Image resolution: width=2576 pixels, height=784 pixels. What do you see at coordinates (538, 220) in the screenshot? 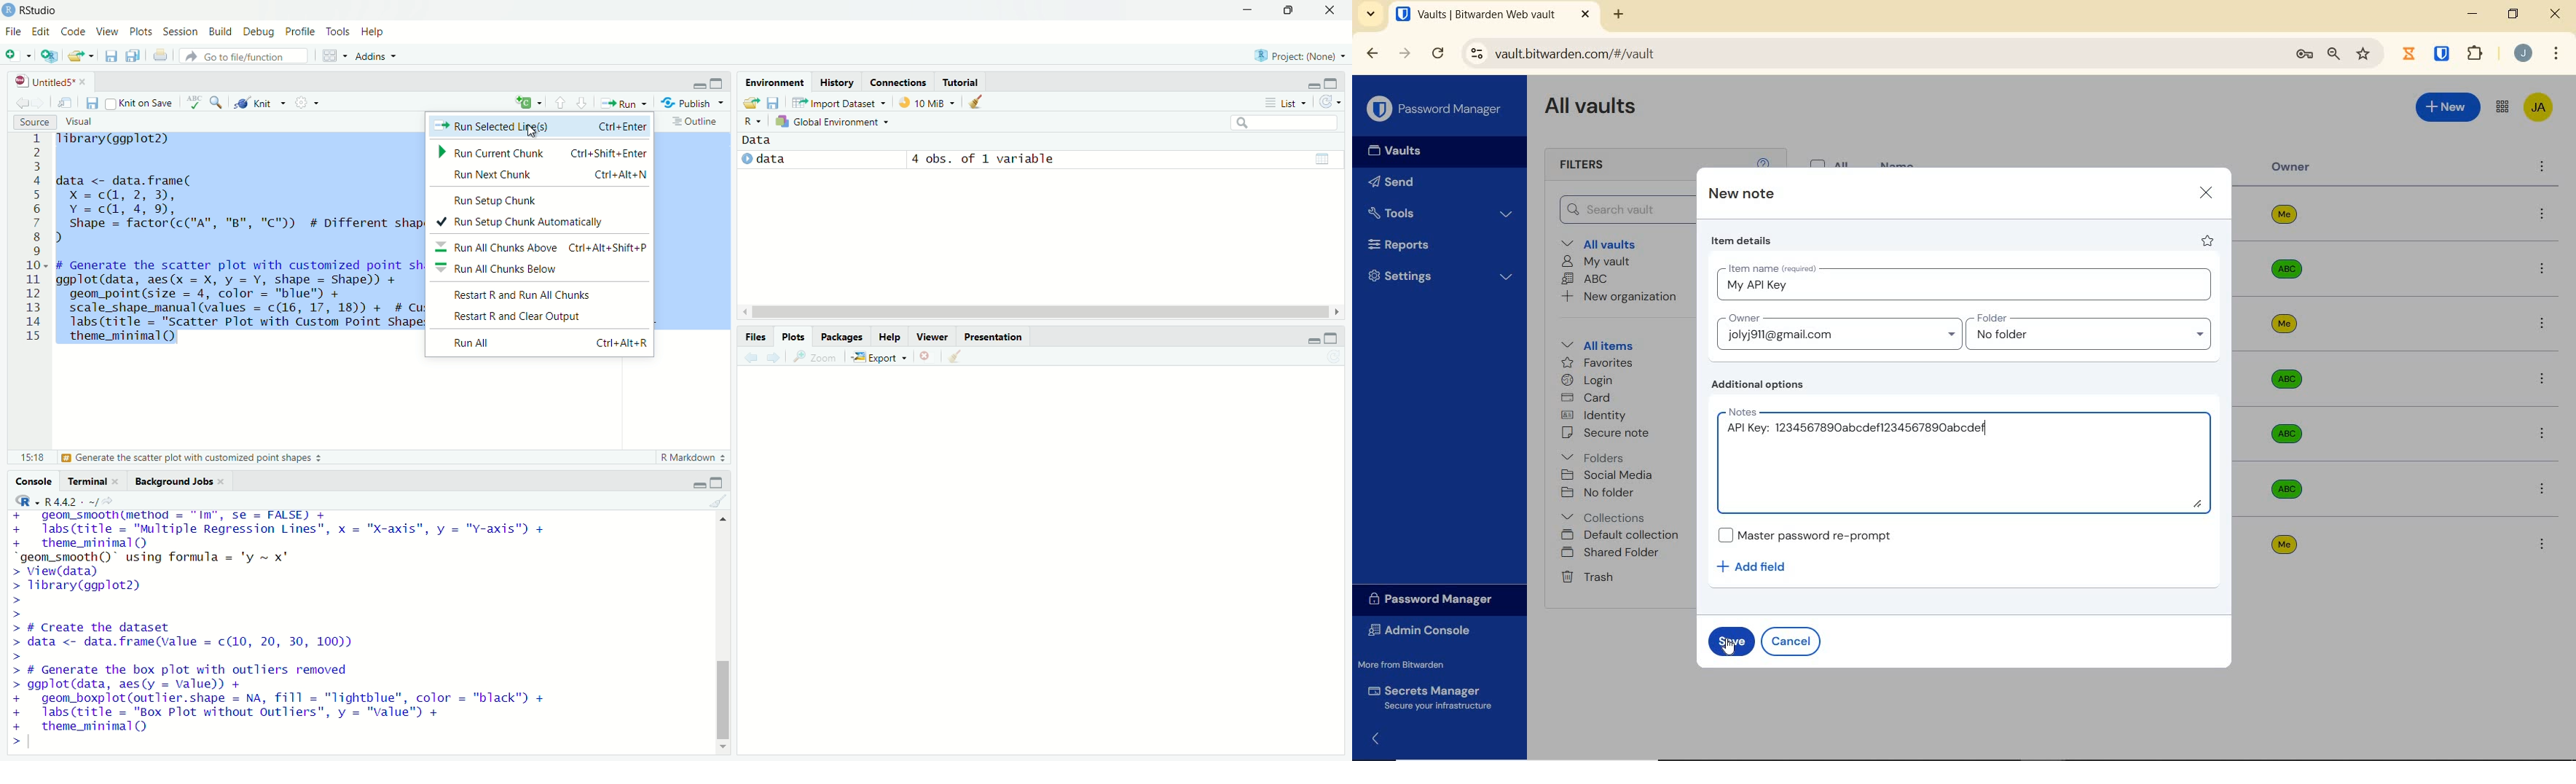
I see `Run Setup Chunk Automatically` at bounding box center [538, 220].